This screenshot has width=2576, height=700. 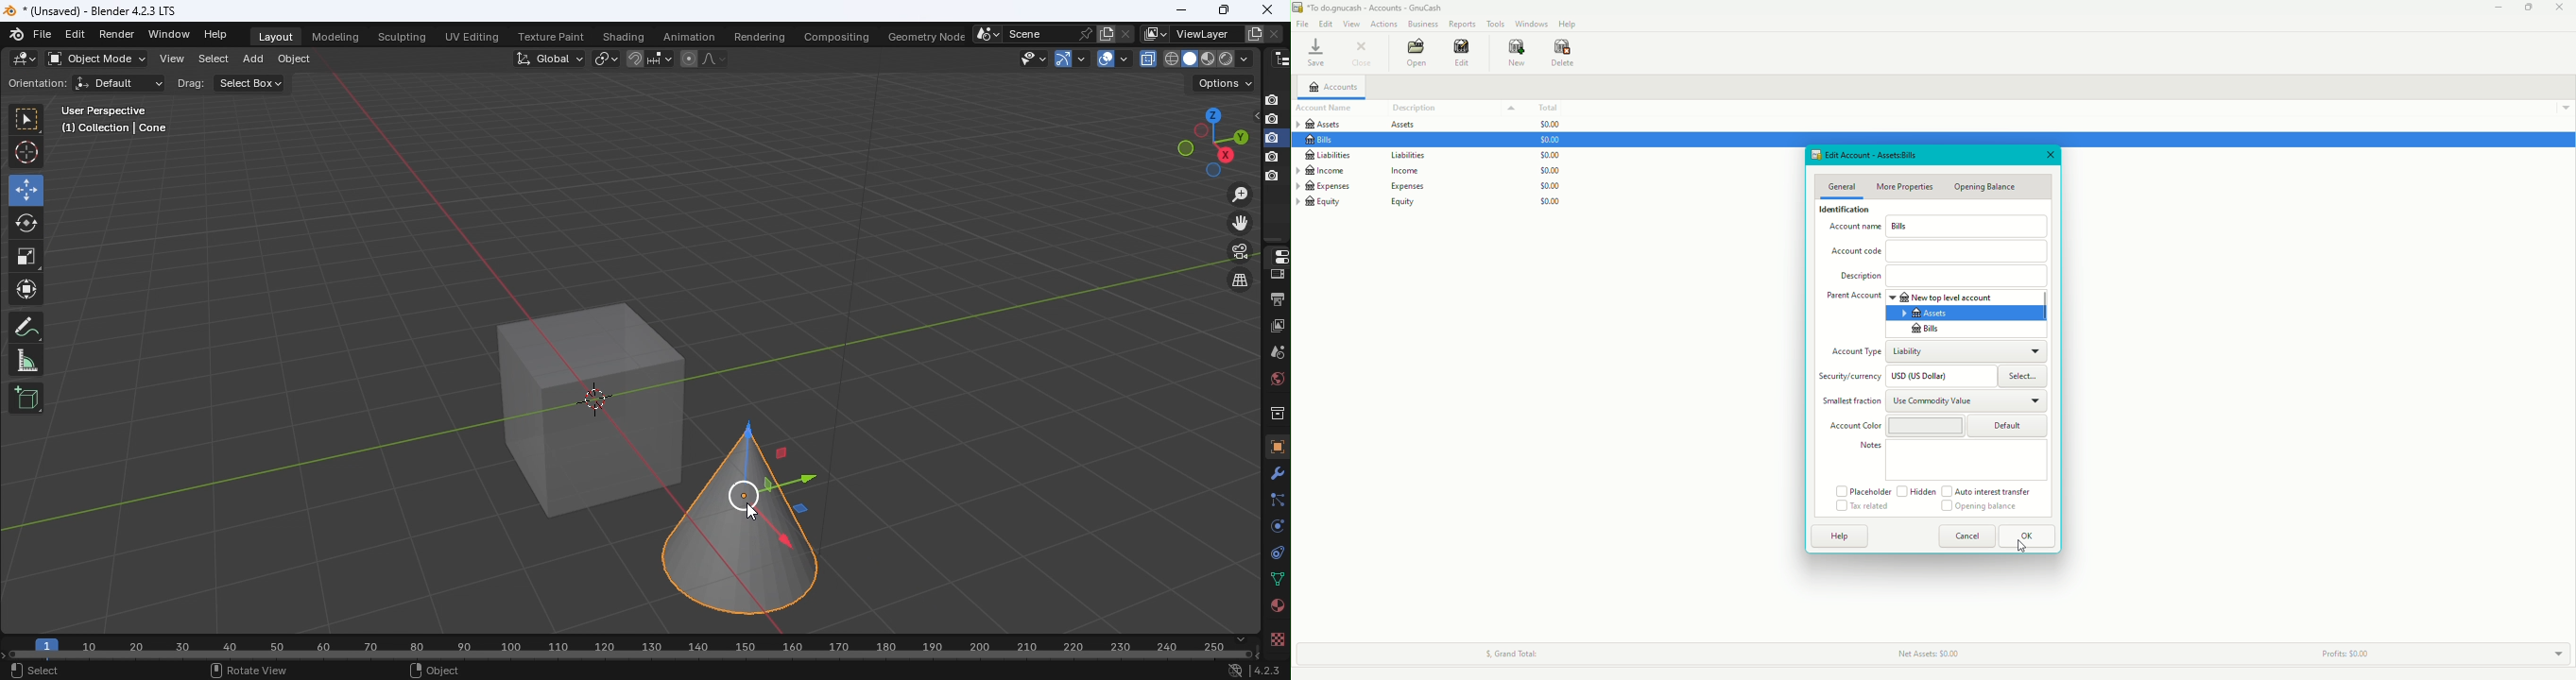 I want to click on Animation, so click(x=683, y=36).